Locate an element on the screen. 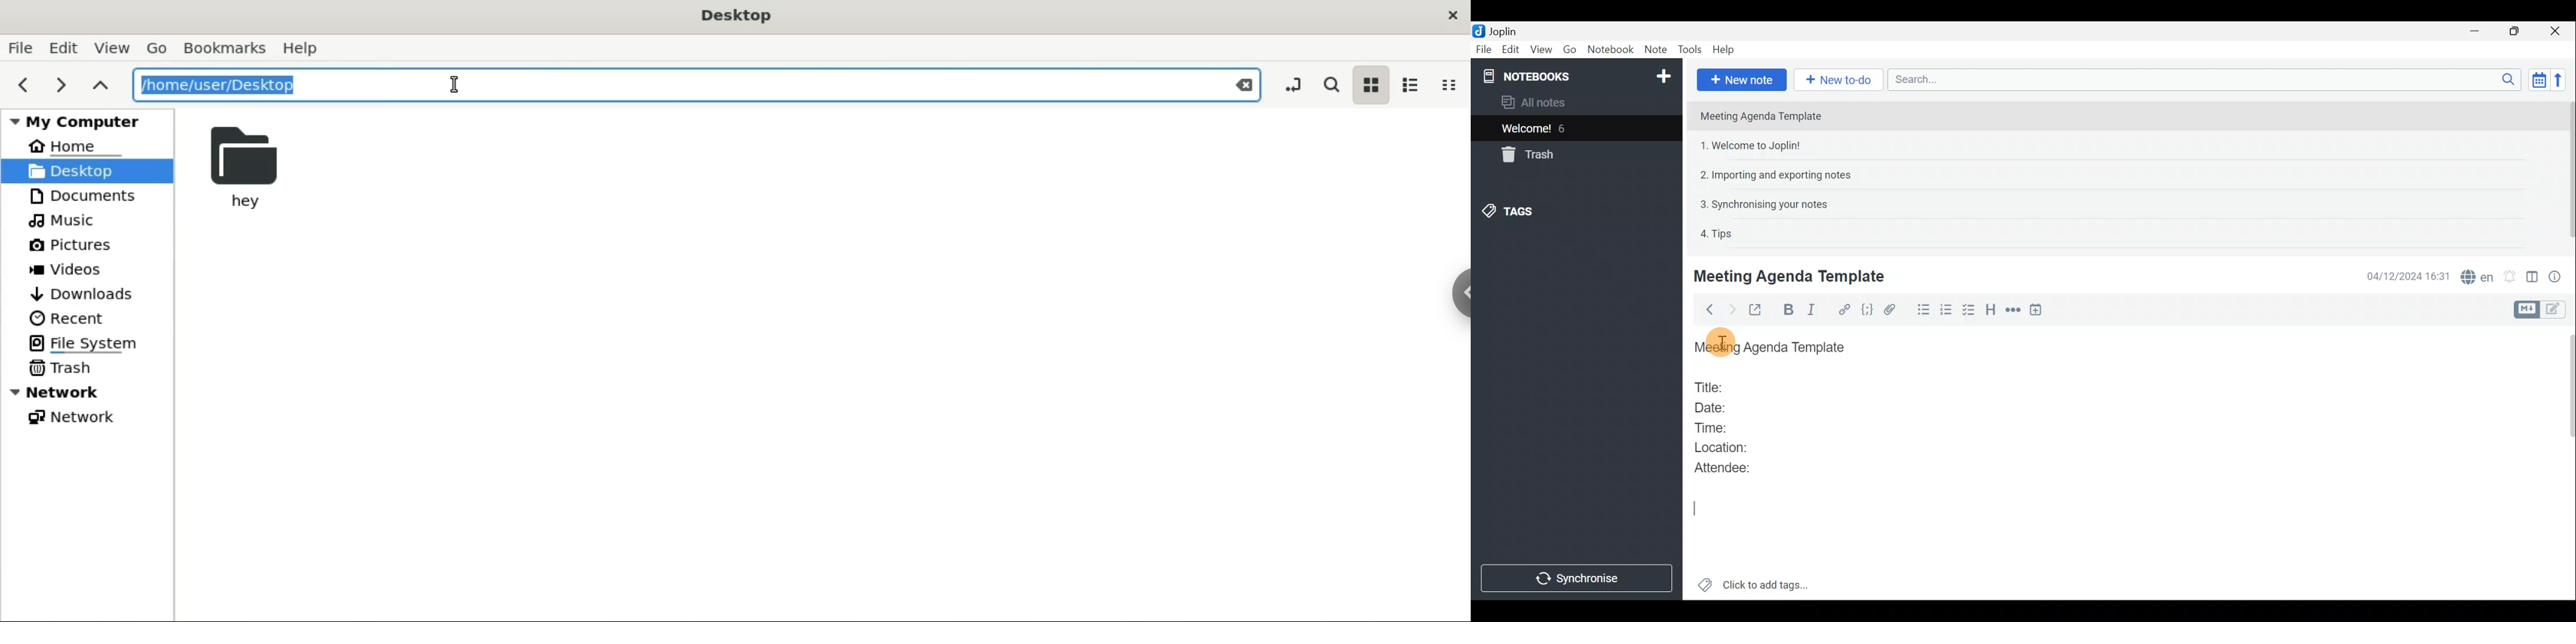  Help is located at coordinates (1726, 50).